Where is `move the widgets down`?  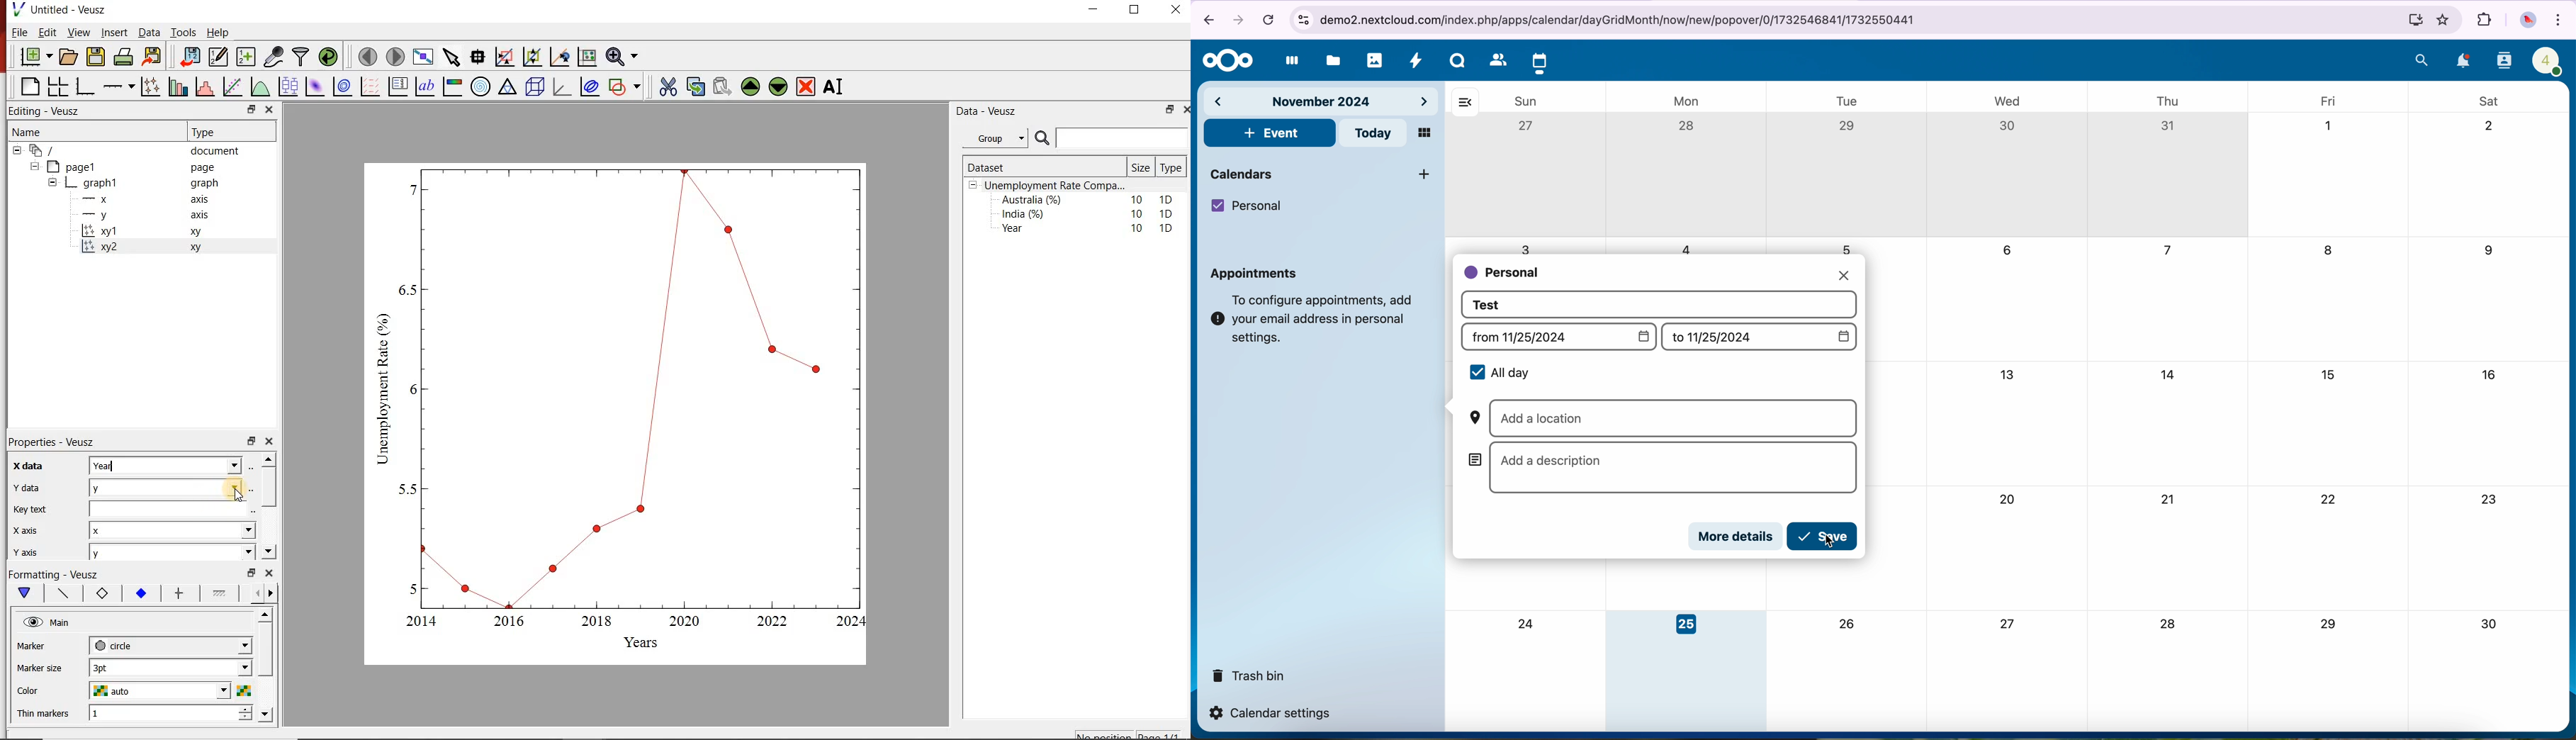 move the widgets down is located at coordinates (777, 86).